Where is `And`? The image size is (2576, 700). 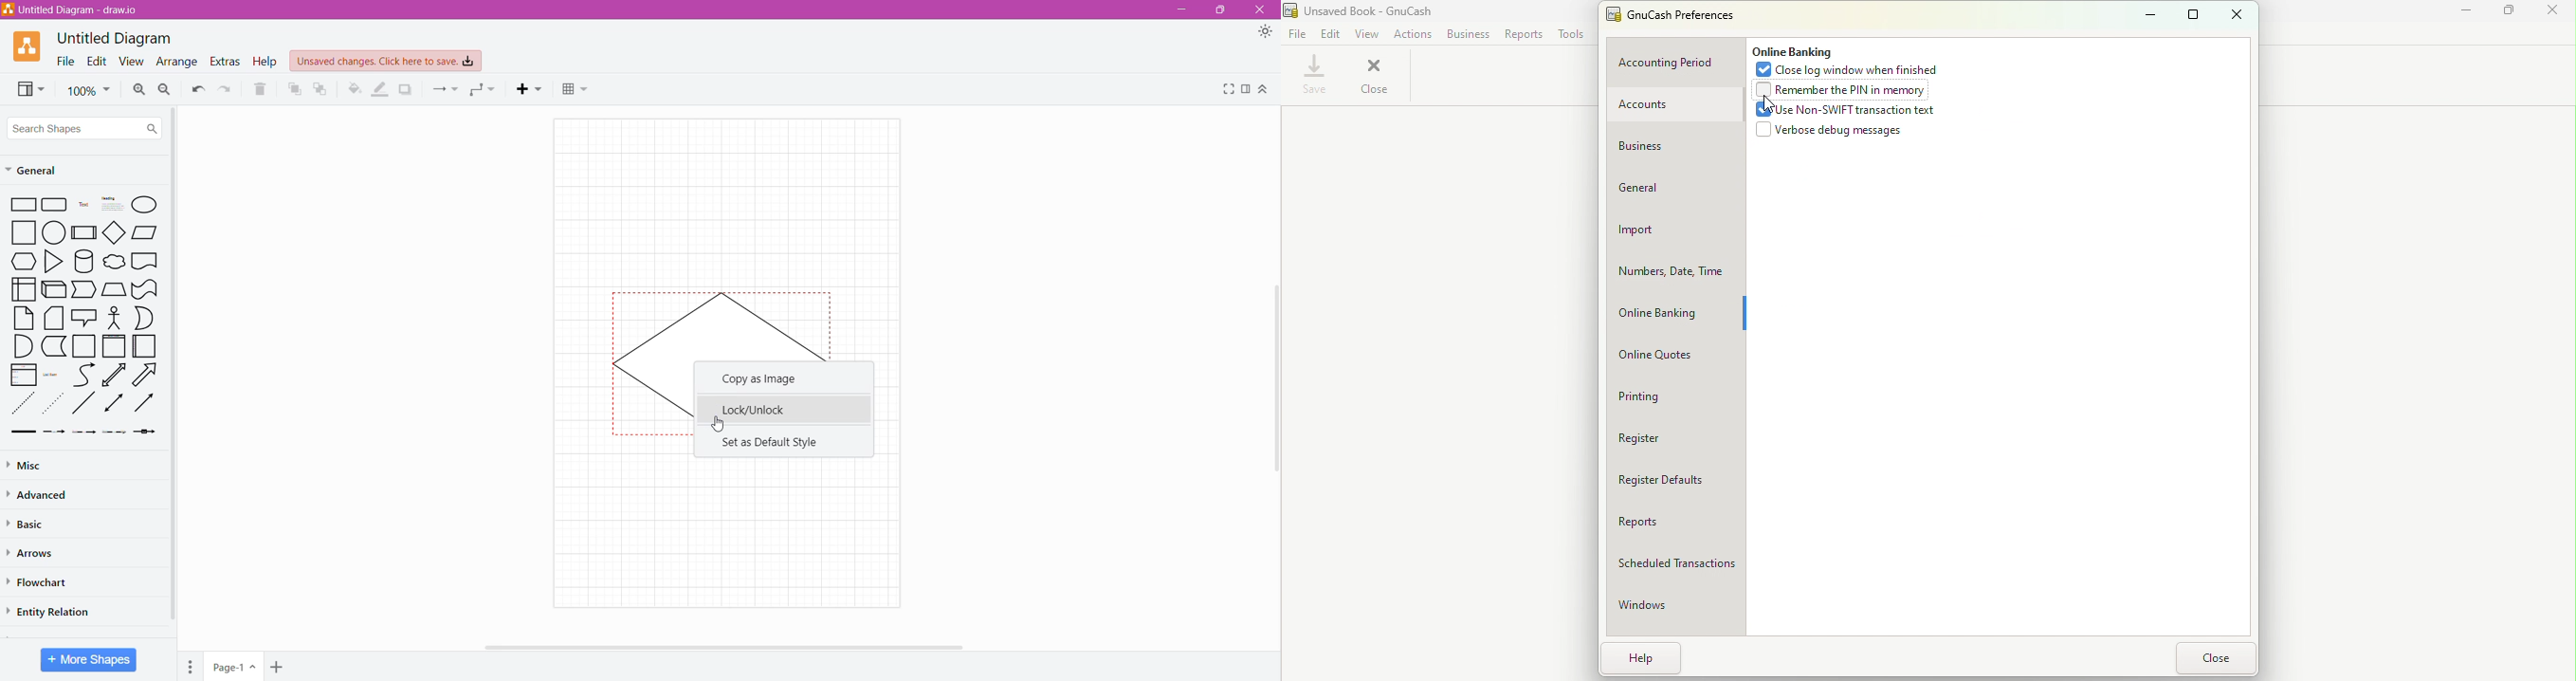
And is located at coordinates (23, 347).